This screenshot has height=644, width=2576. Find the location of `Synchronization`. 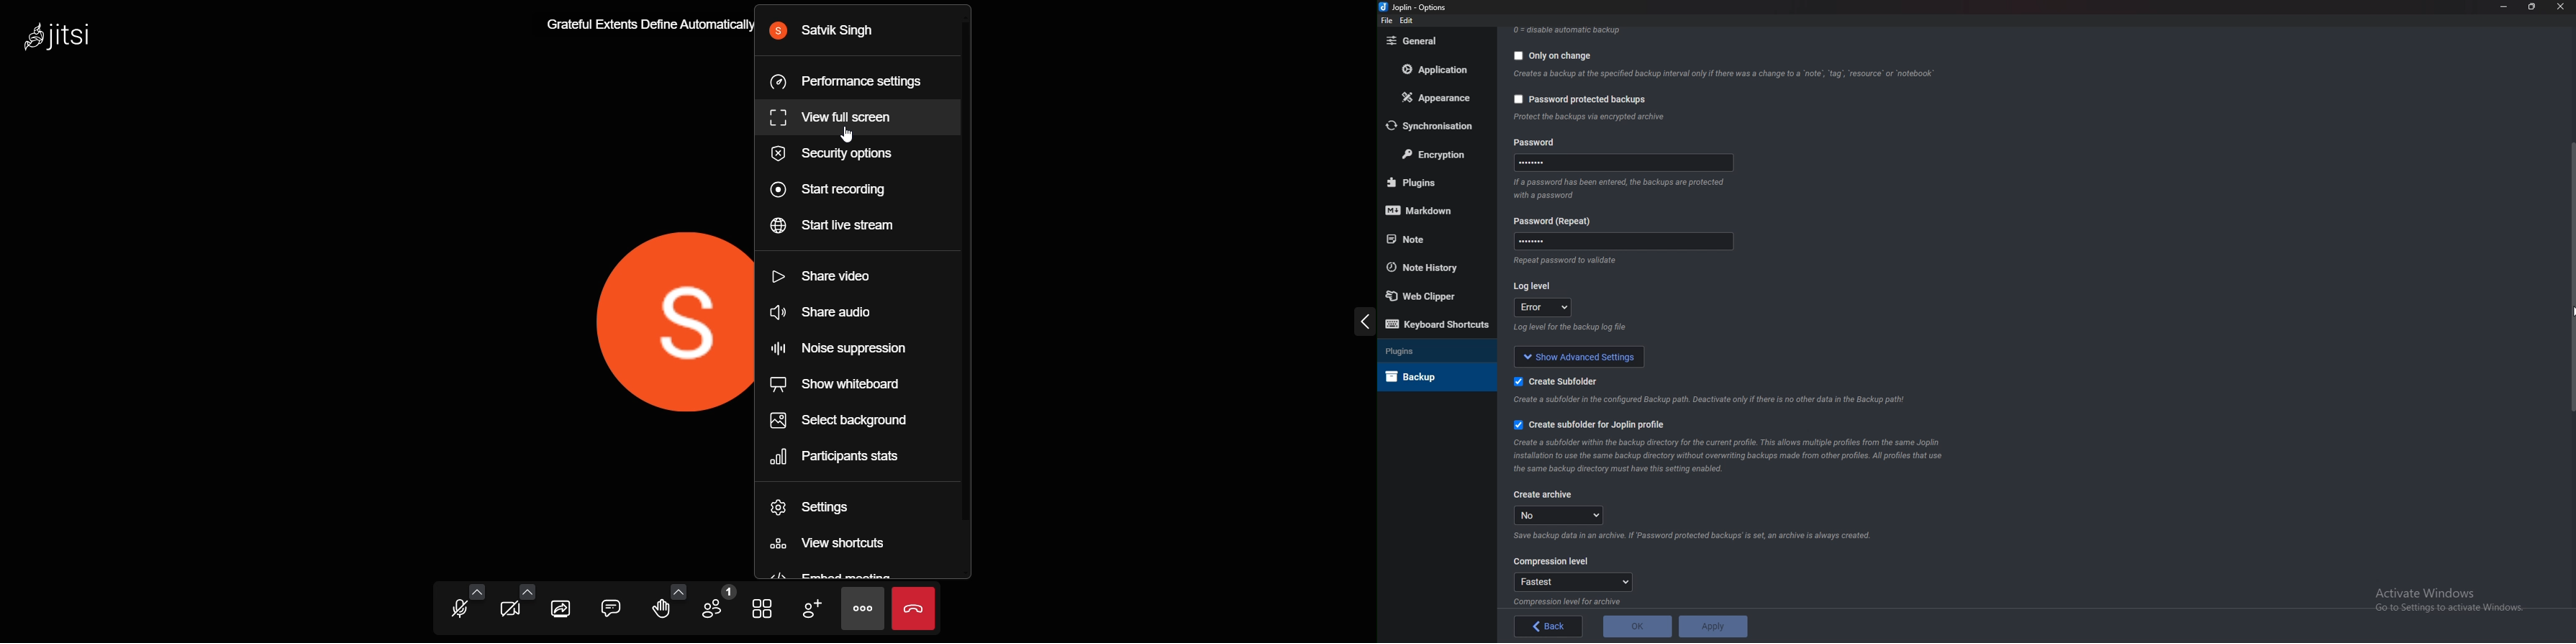

Synchronization is located at coordinates (1437, 127).